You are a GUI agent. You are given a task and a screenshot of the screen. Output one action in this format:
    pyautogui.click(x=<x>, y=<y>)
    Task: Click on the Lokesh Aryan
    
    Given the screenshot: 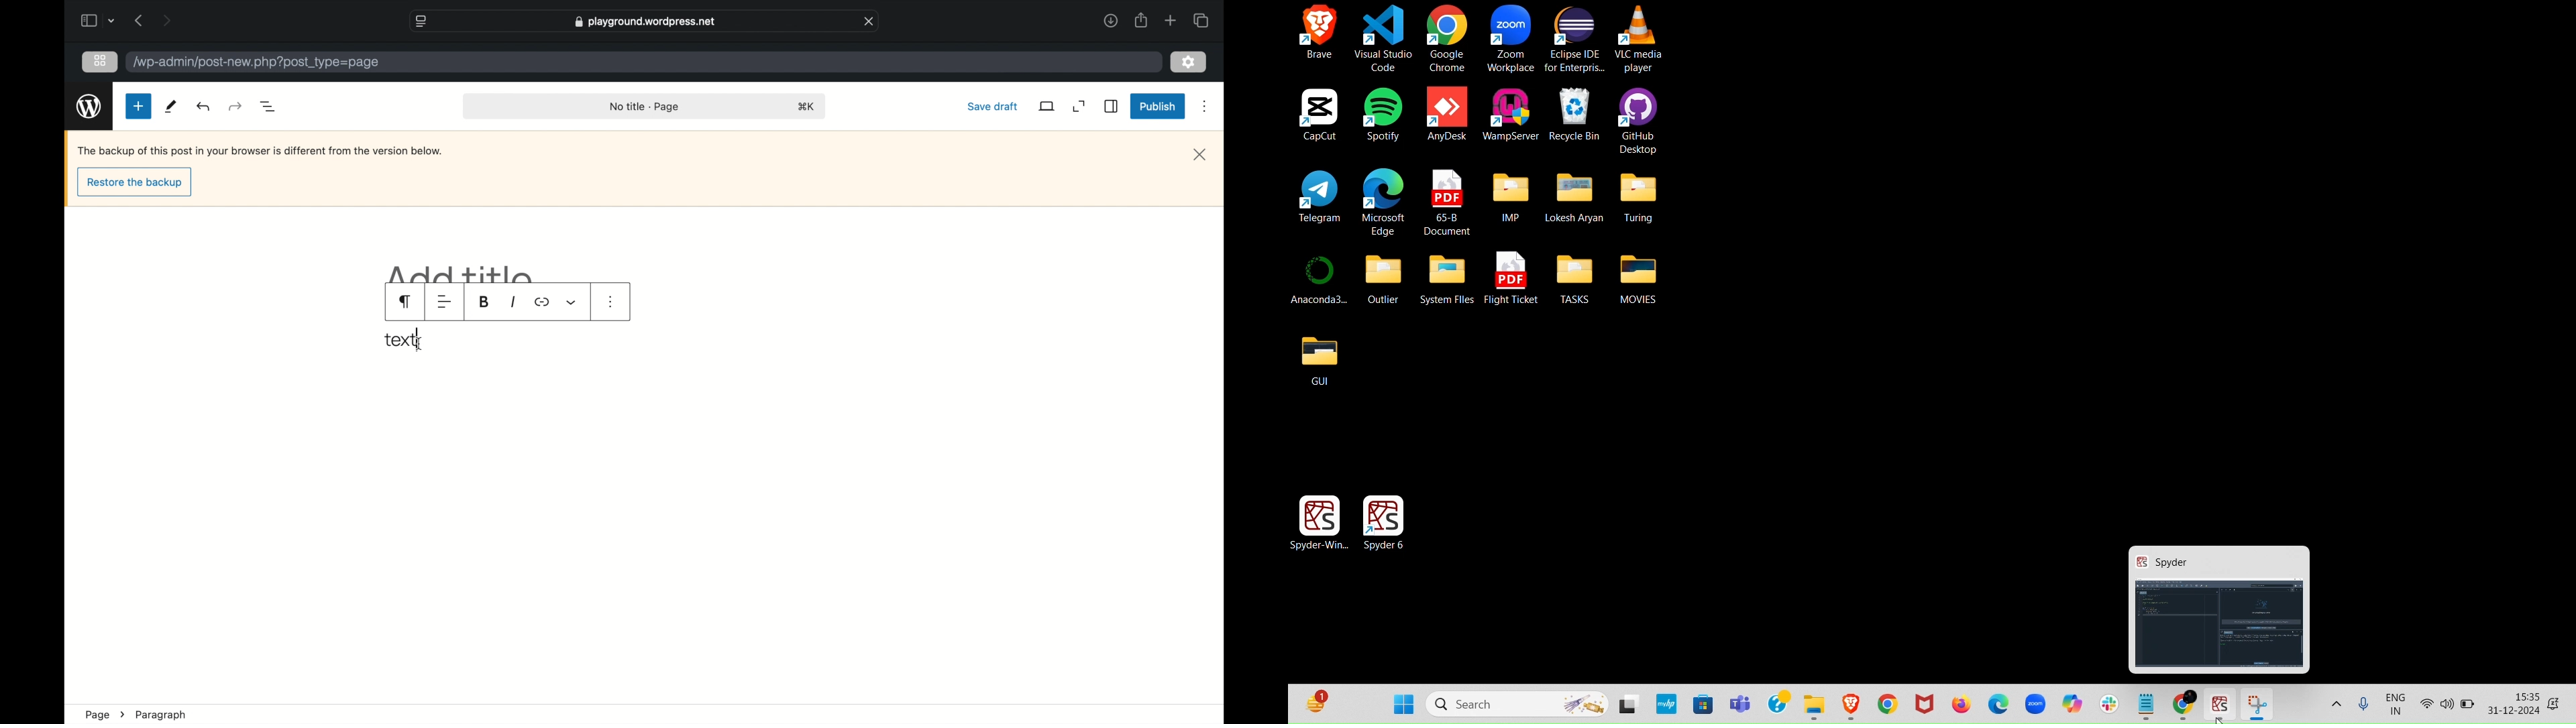 What is the action you would take?
    pyautogui.click(x=1575, y=197)
    